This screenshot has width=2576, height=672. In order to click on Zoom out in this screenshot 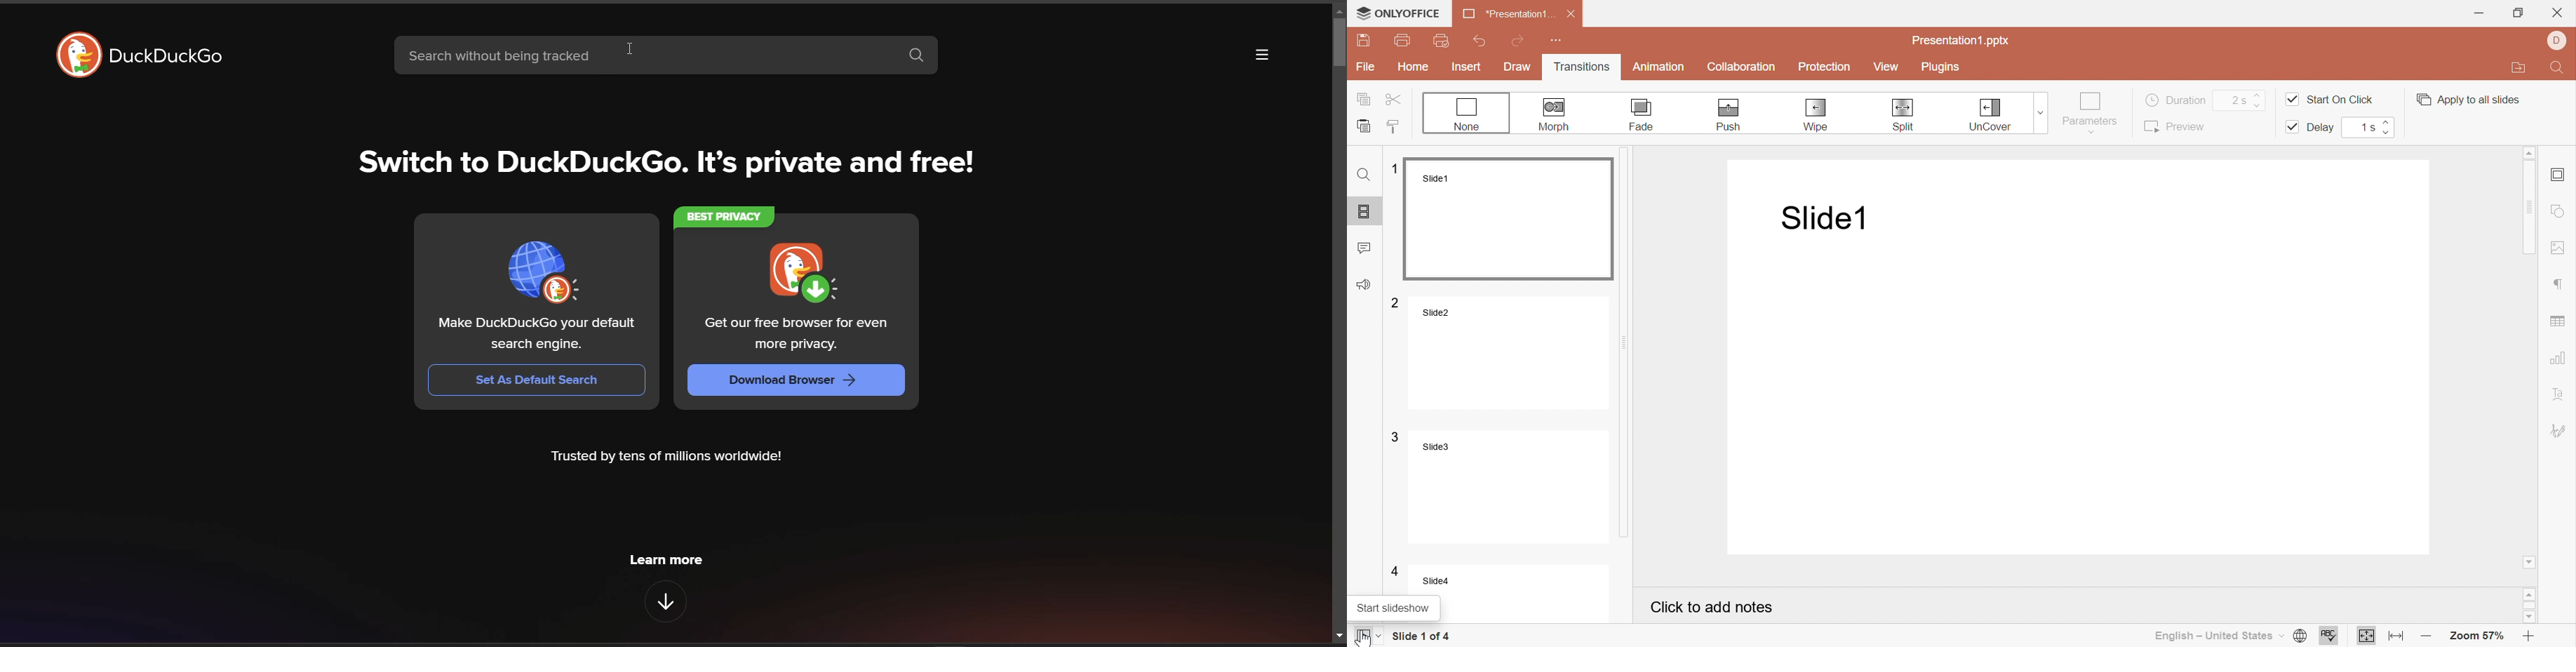, I will do `click(2424, 637)`.